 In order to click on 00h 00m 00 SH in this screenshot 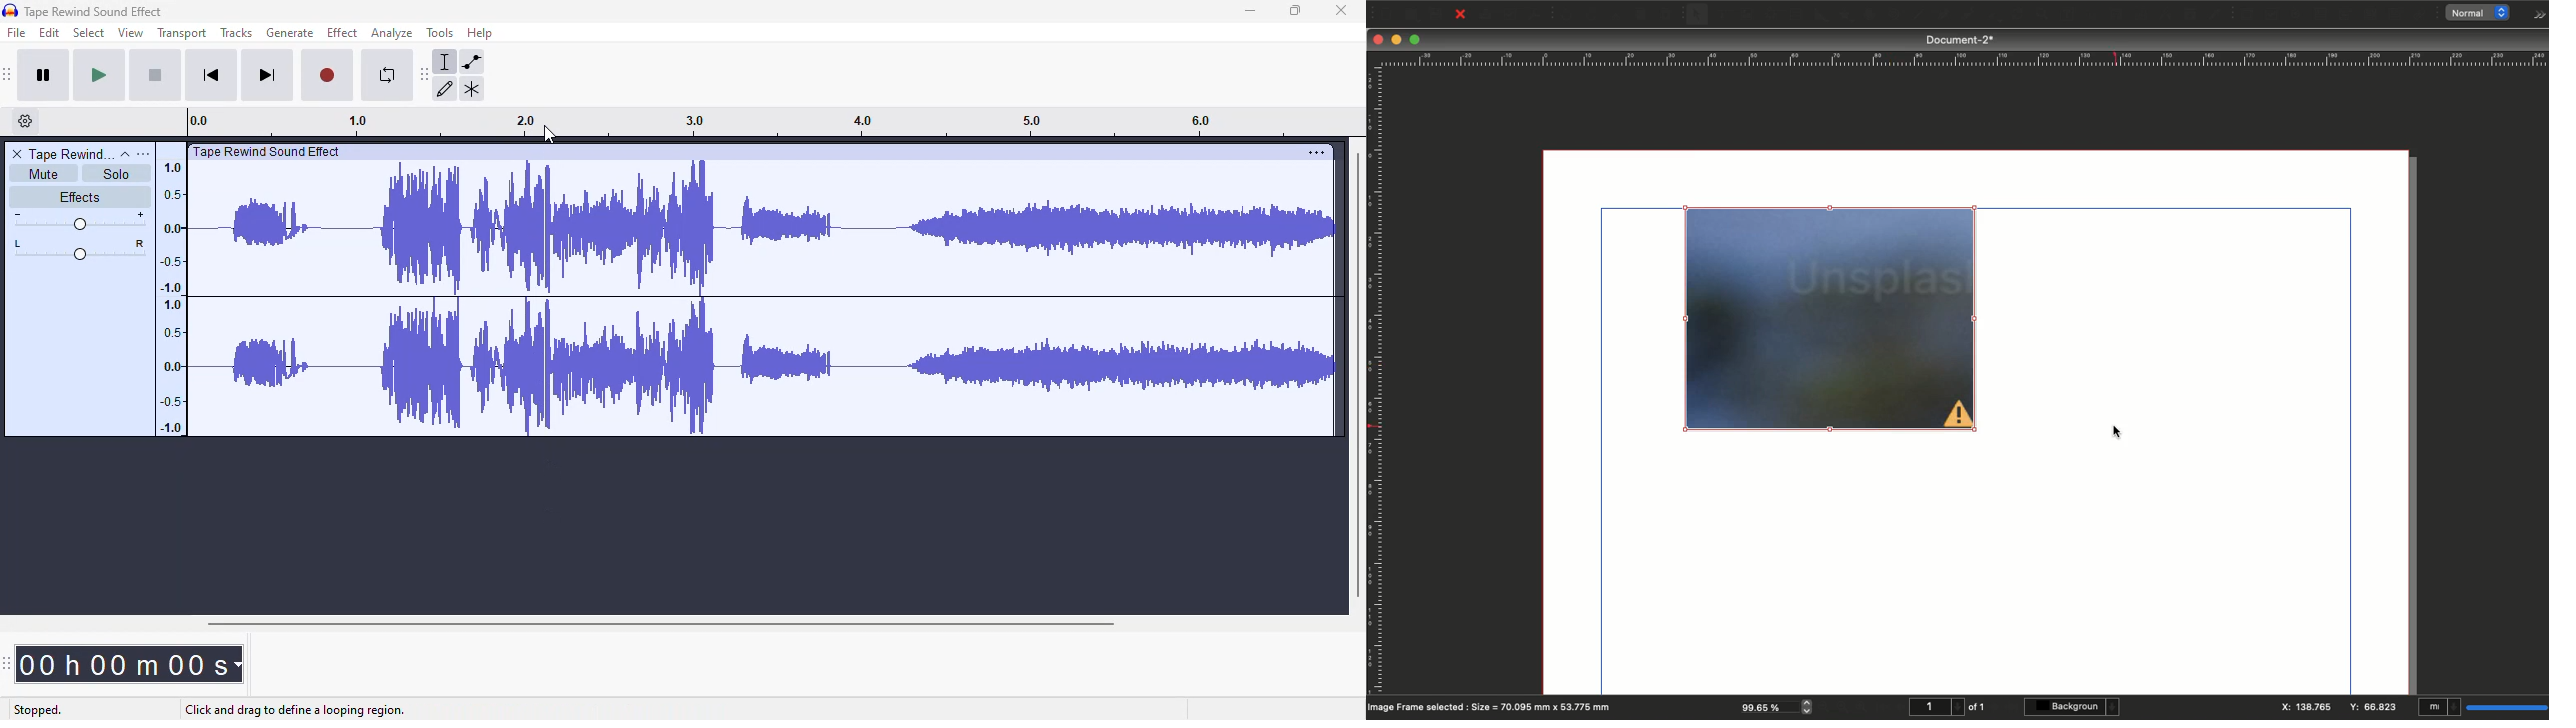, I will do `click(132, 662)`.